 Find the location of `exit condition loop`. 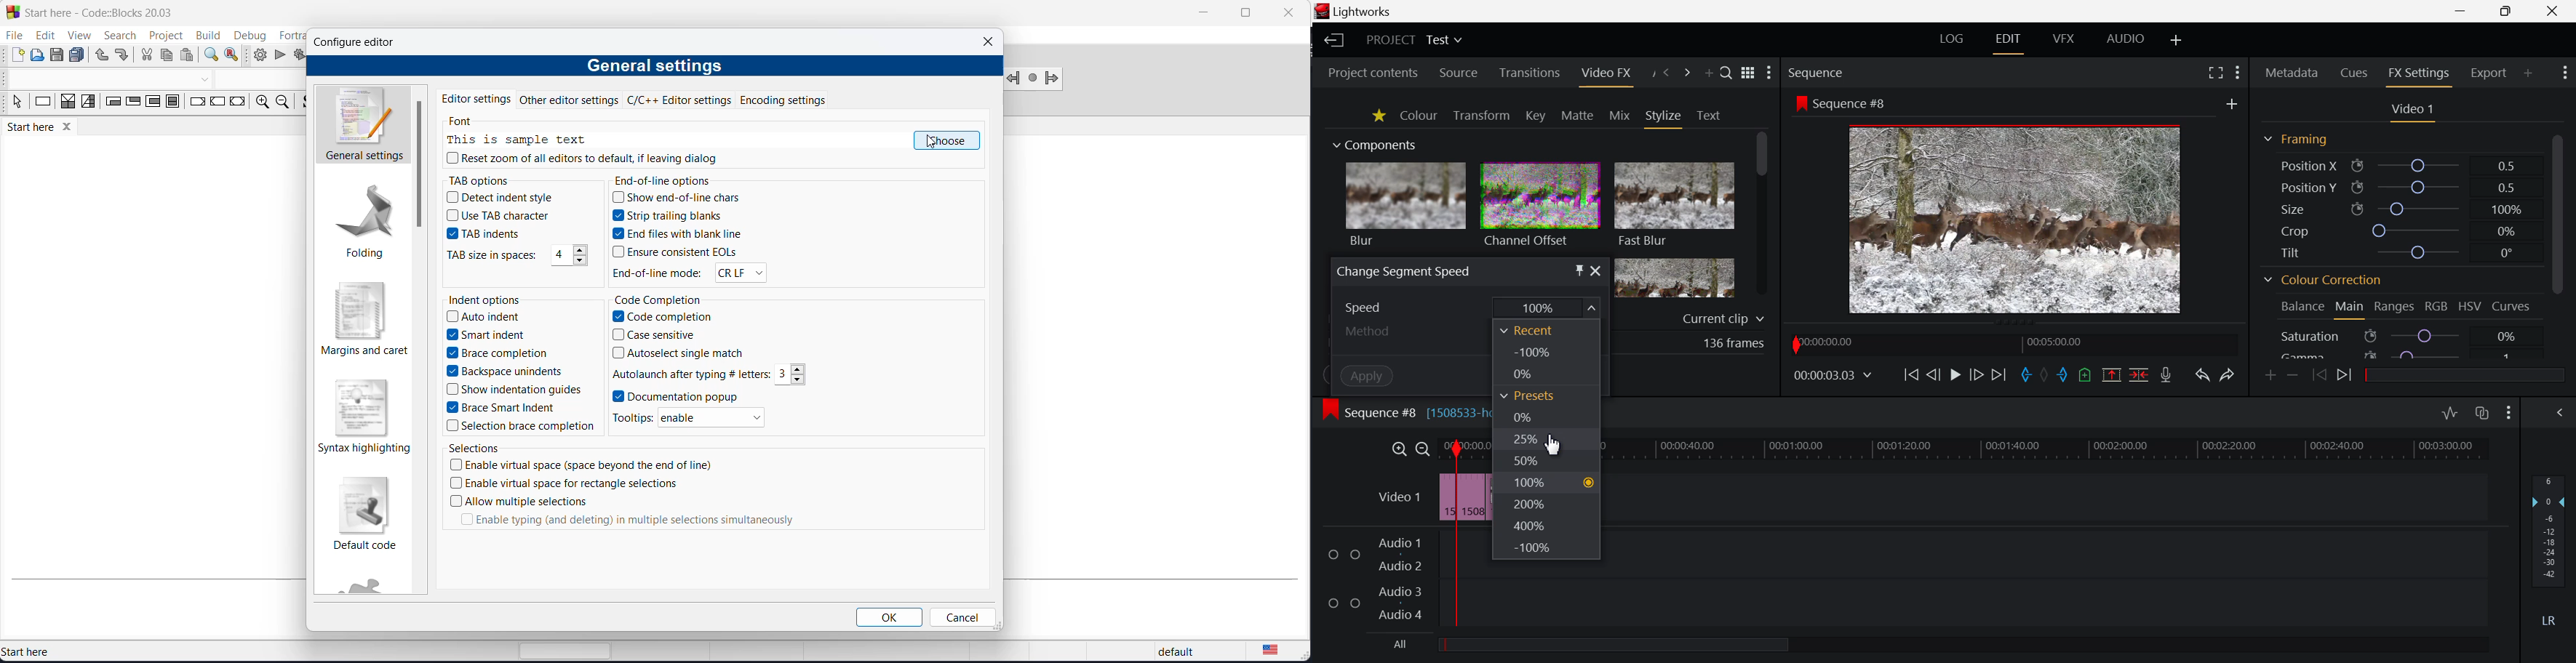

exit condition loop is located at coordinates (132, 104).